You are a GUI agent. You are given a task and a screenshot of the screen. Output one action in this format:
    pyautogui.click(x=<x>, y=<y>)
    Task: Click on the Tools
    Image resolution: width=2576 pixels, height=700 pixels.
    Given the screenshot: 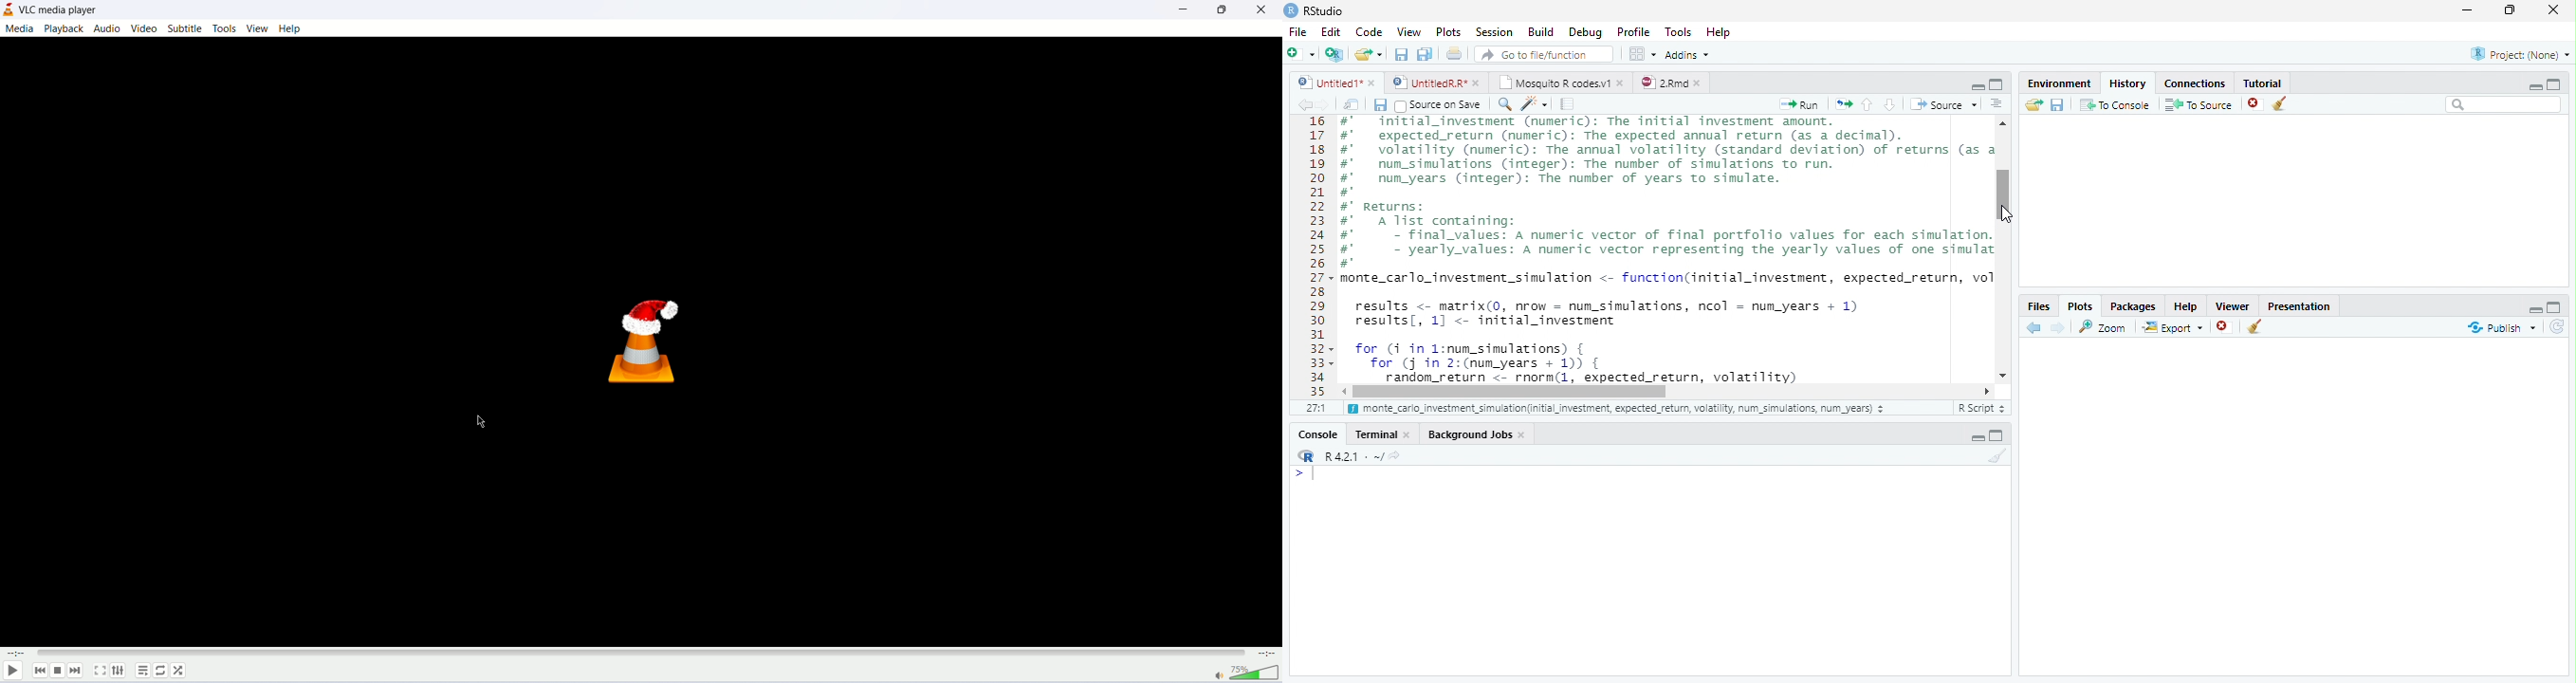 What is the action you would take?
    pyautogui.click(x=1677, y=32)
    